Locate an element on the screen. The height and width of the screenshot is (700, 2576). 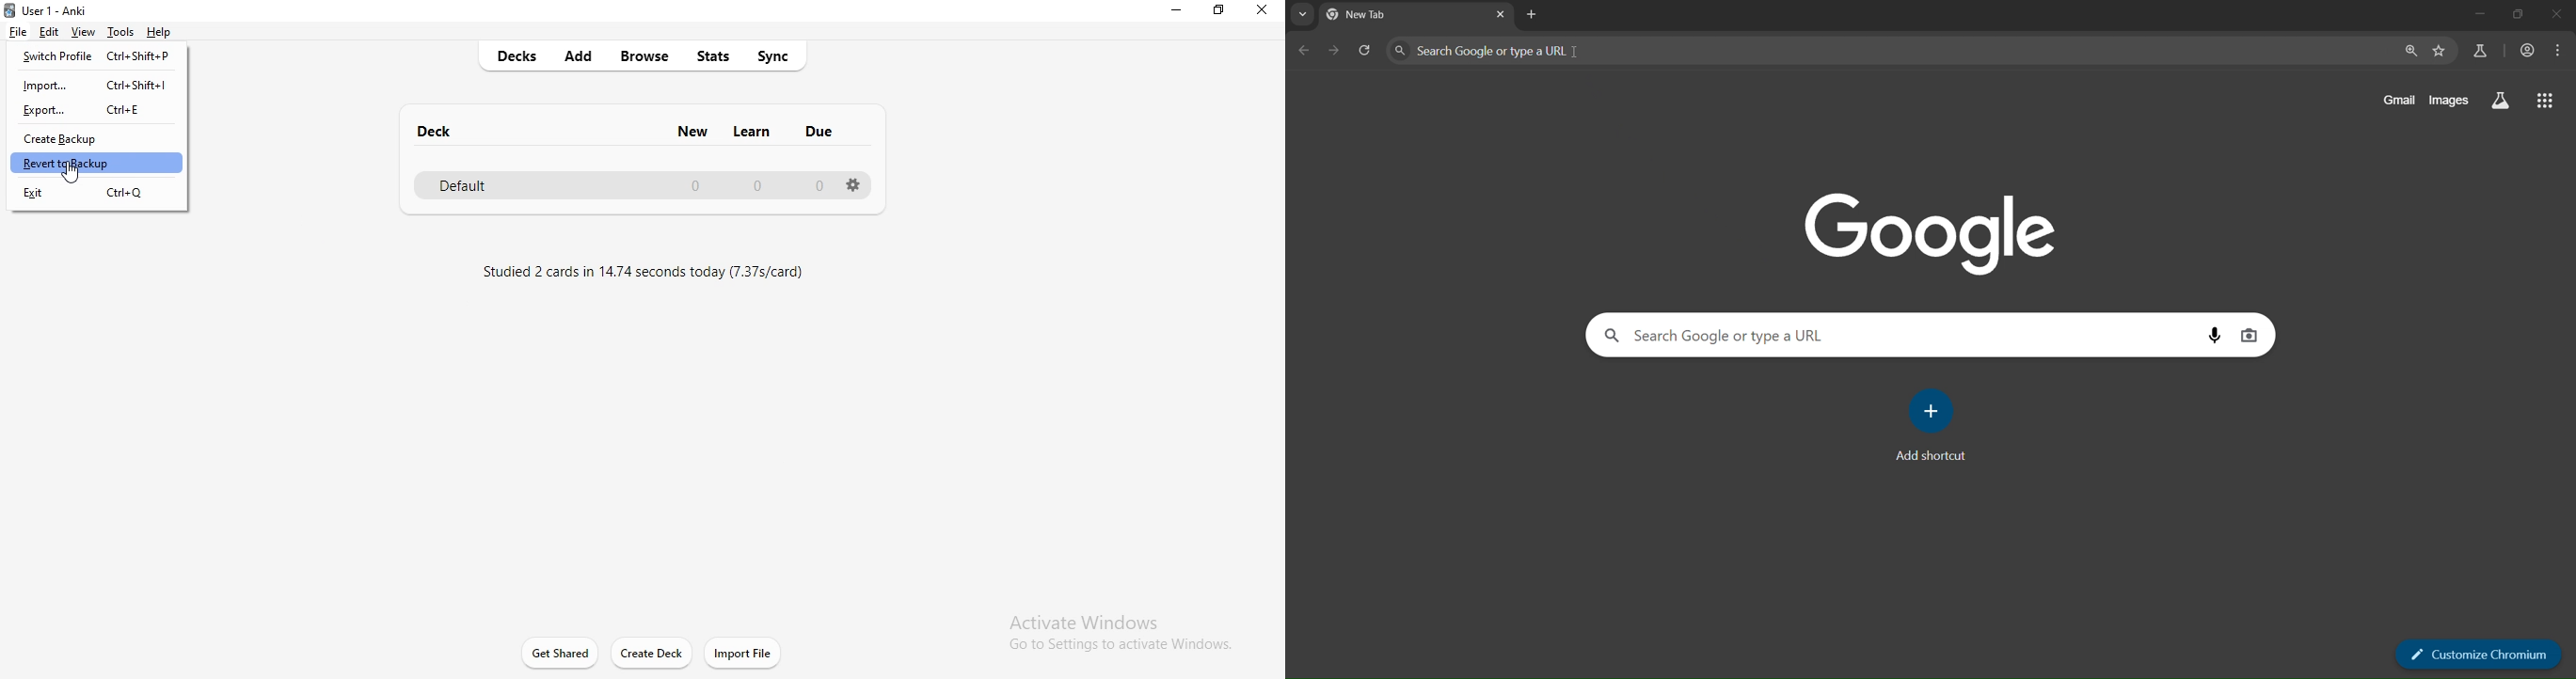
create backup is located at coordinates (102, 141).